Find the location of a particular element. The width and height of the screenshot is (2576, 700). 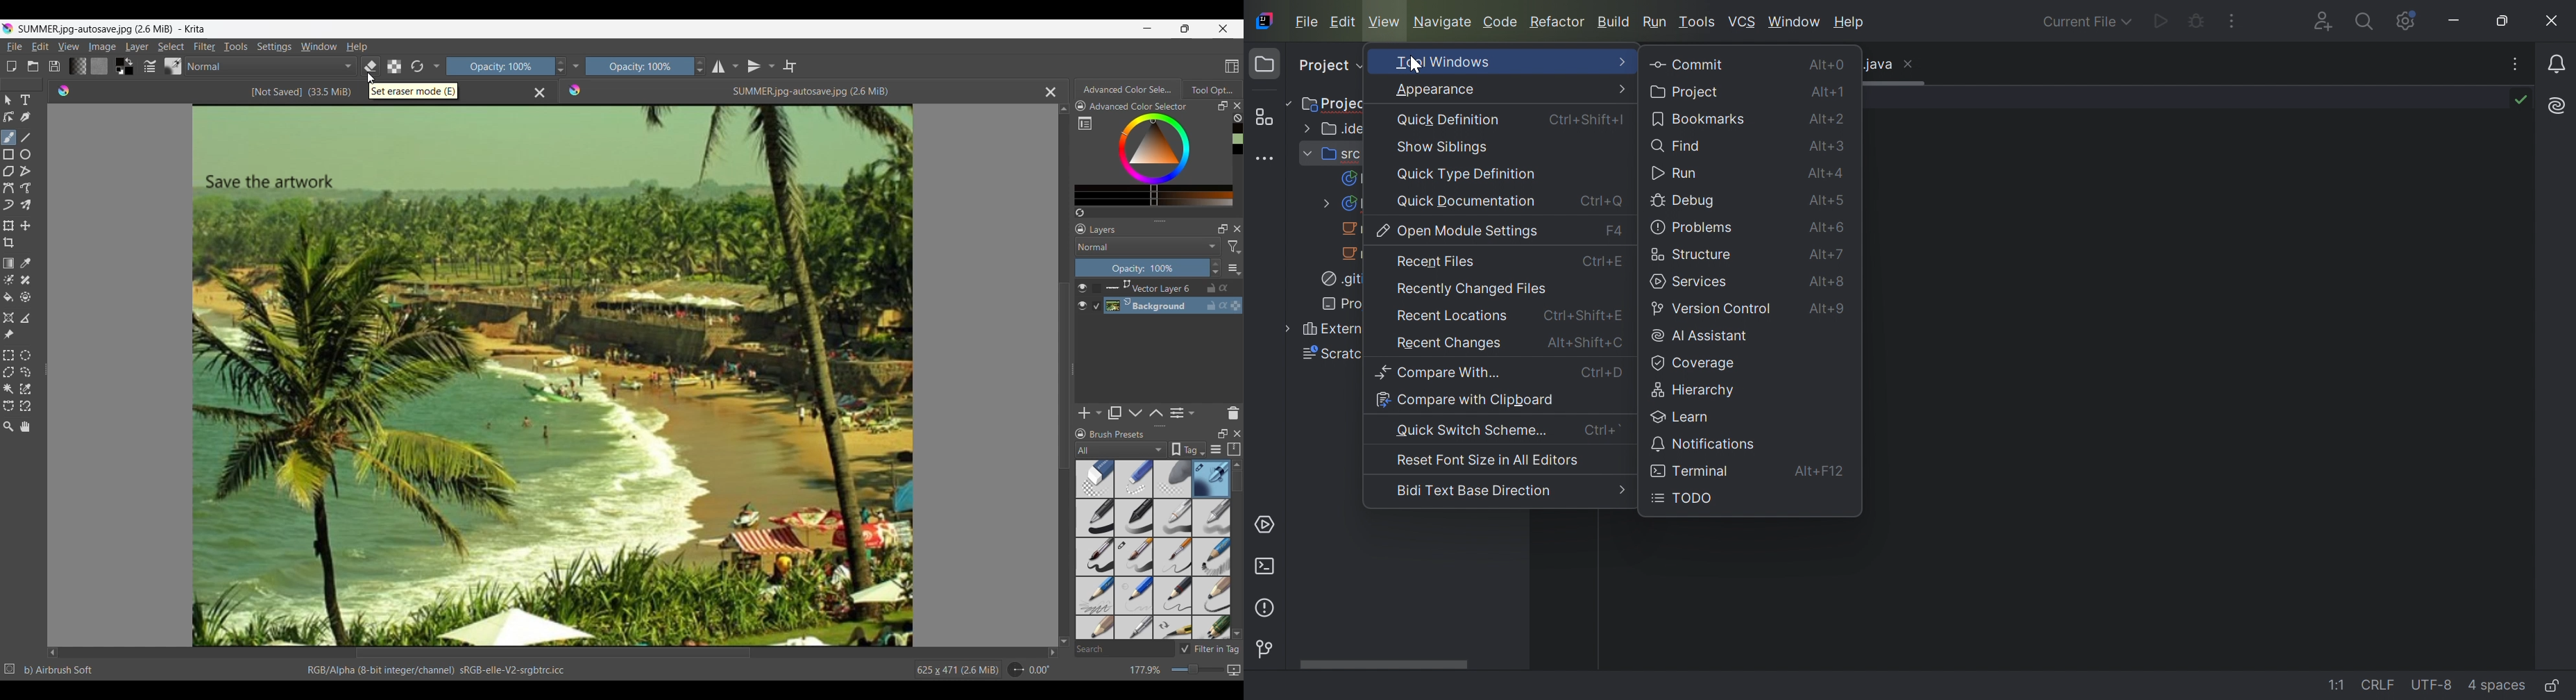

Help is located at coordinates (358, 47).